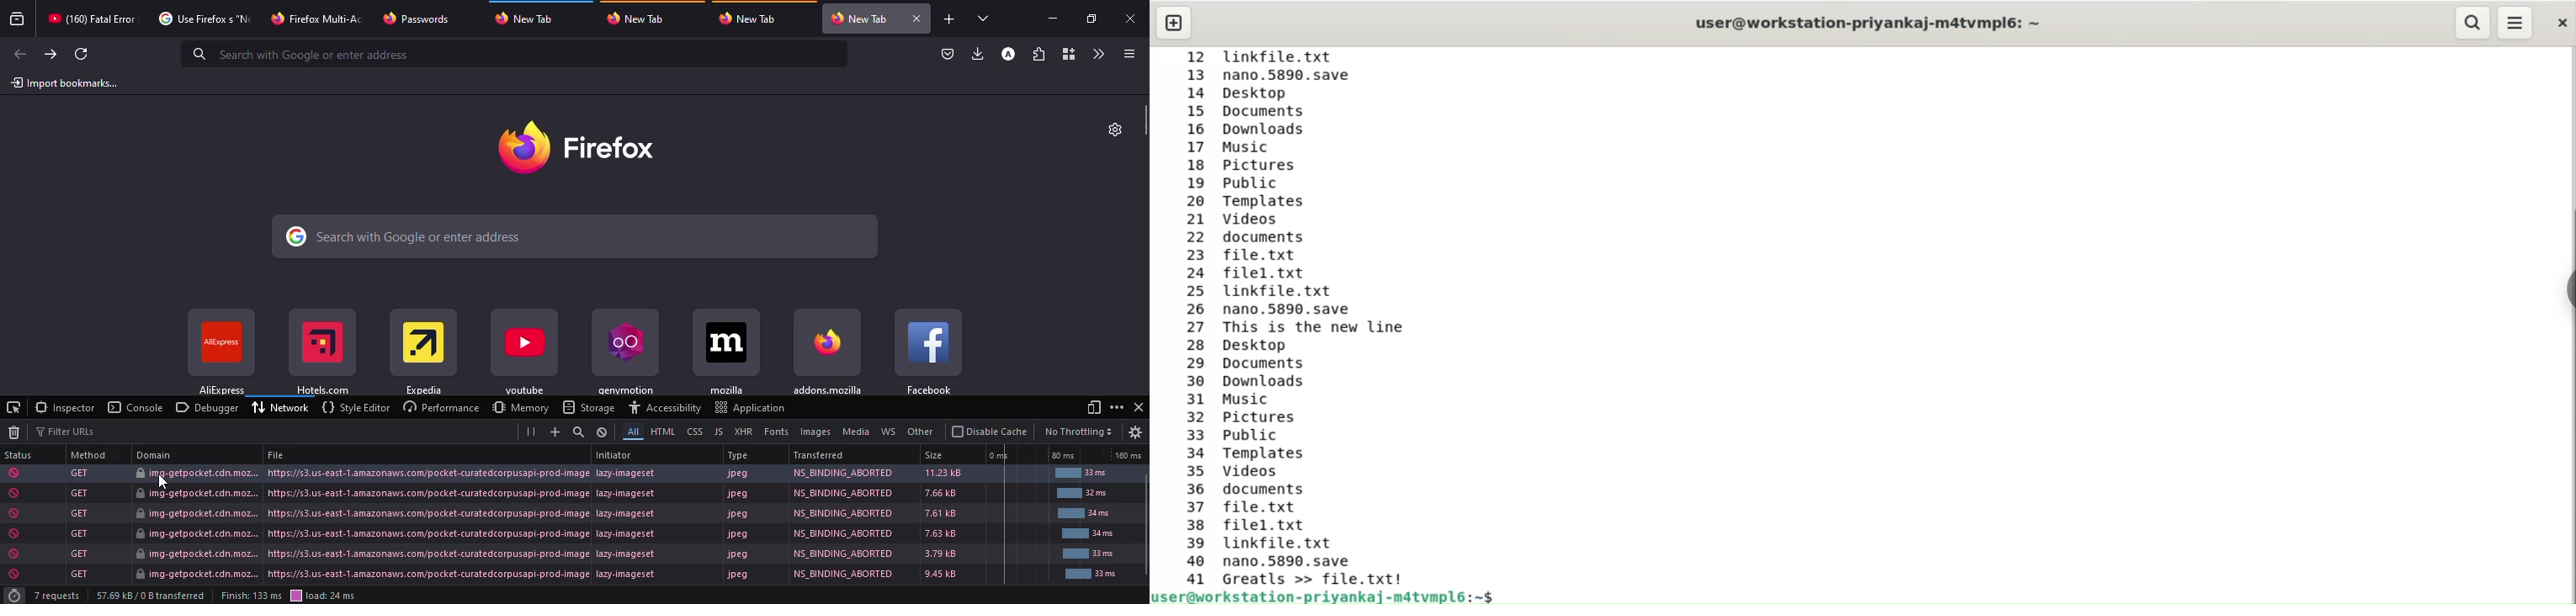 The height and width of the screenshot is (616, 2576). What do you see at coordinates (220, 352) in the screenshot?
I see `shortcuts` at bounding box center [220, 352].